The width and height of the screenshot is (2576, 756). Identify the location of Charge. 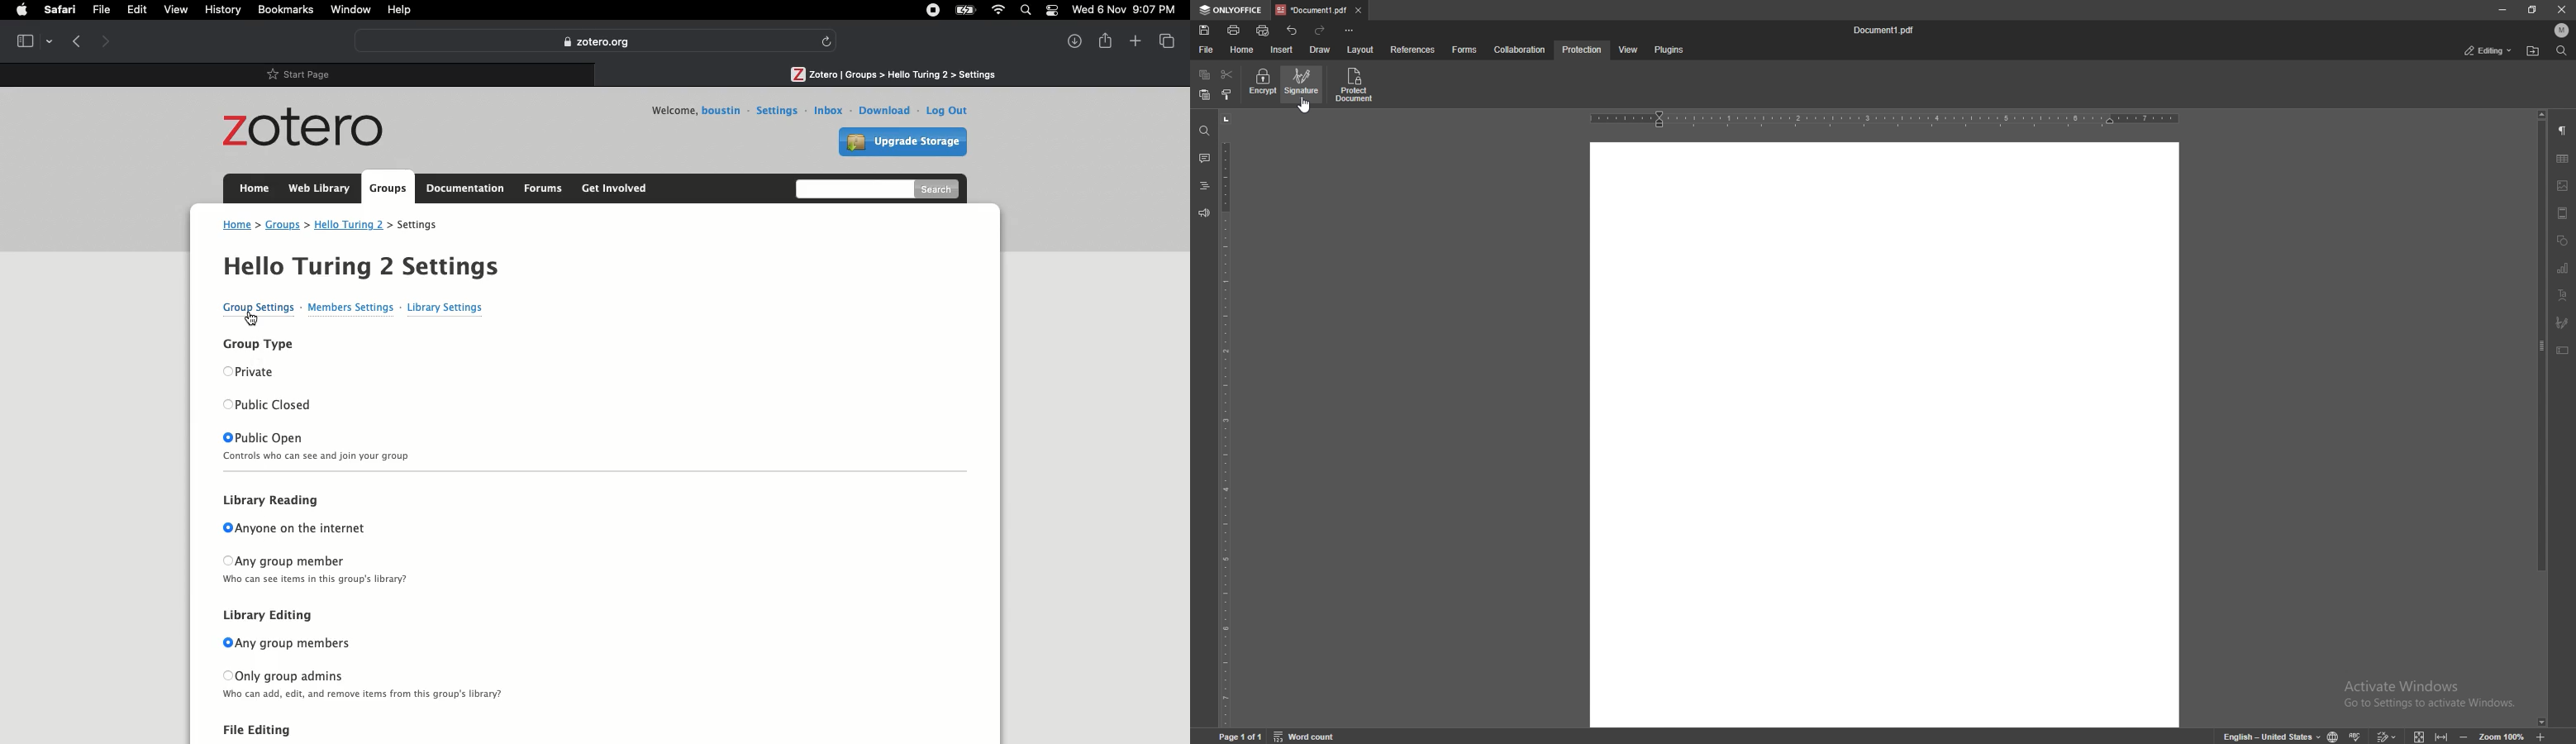
(962, 10).